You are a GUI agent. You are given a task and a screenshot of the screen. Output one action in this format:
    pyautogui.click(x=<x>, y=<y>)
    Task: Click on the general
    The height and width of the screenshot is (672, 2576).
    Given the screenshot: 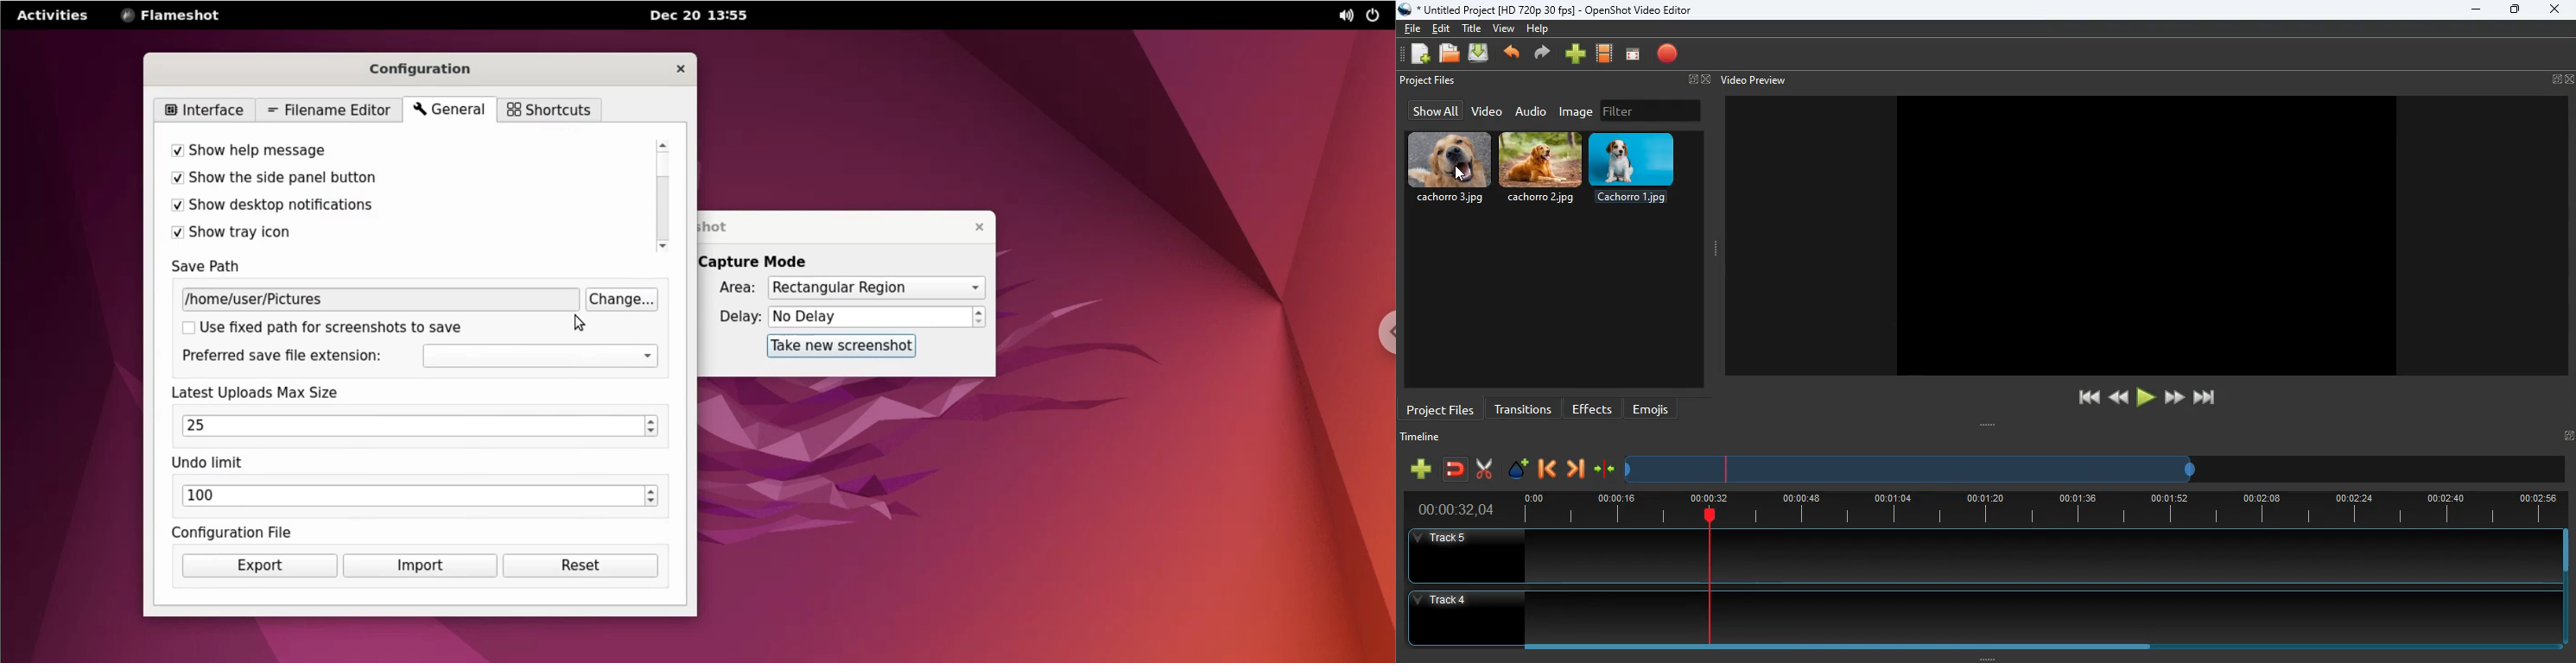 What is the action you would take?
    pyautogui.click(x=450, y=110)
    